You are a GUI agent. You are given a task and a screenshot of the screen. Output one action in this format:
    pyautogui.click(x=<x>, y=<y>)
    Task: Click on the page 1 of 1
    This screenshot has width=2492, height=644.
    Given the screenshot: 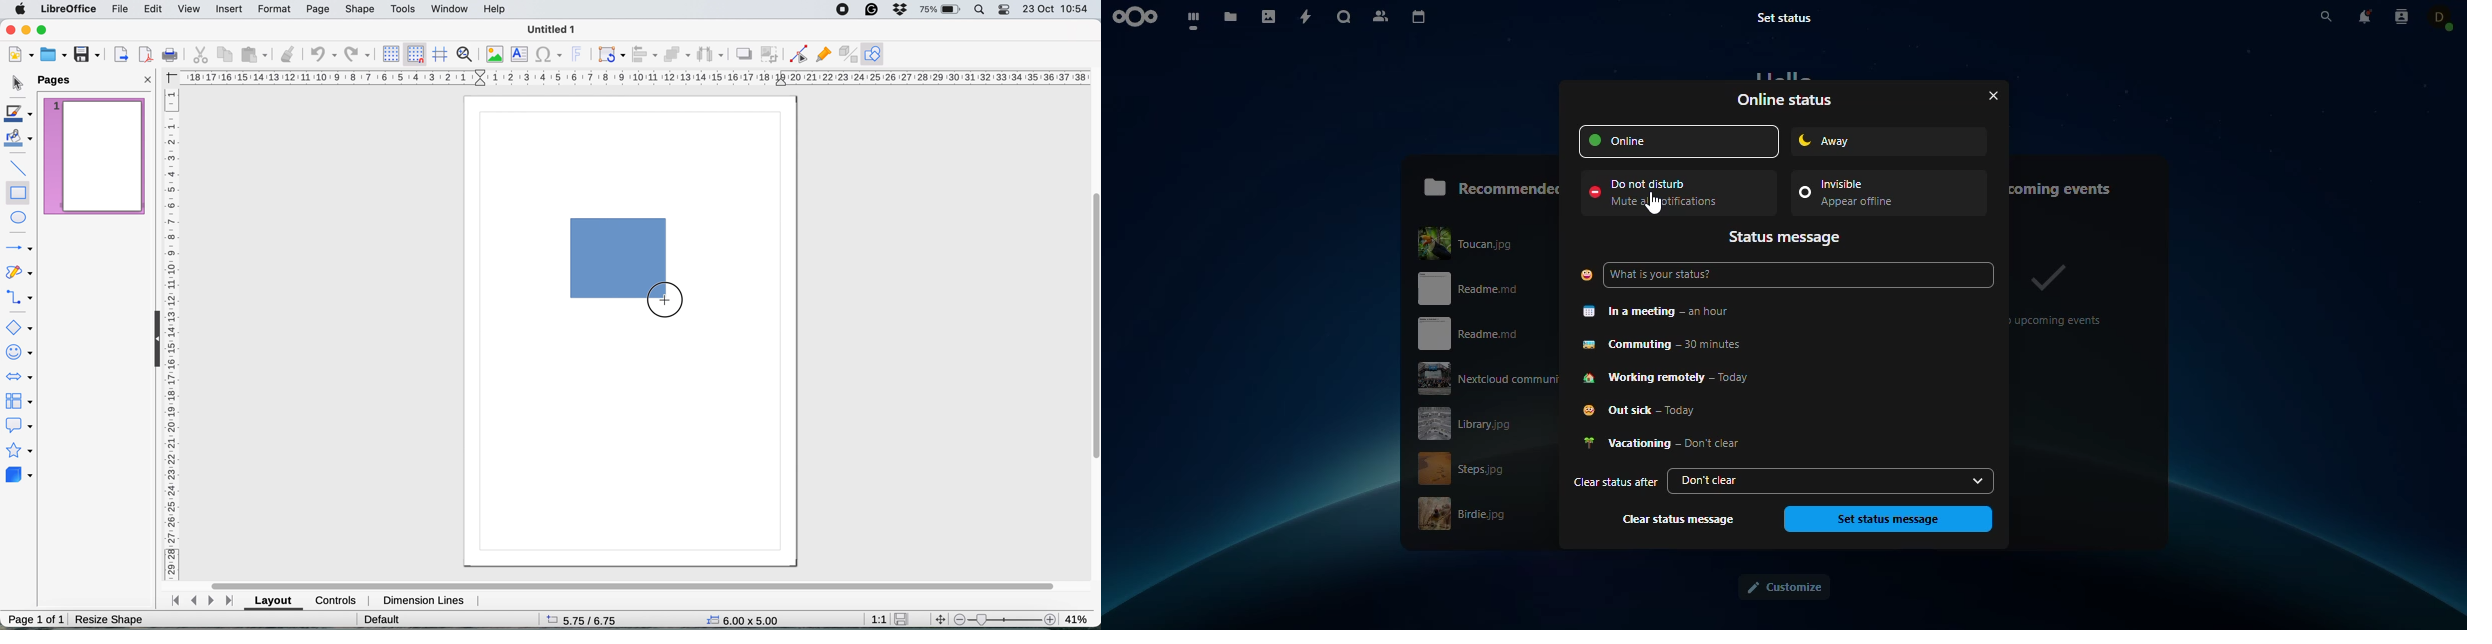 What is the action you would take?
    pyautogui.click(x=35, y=620)
    